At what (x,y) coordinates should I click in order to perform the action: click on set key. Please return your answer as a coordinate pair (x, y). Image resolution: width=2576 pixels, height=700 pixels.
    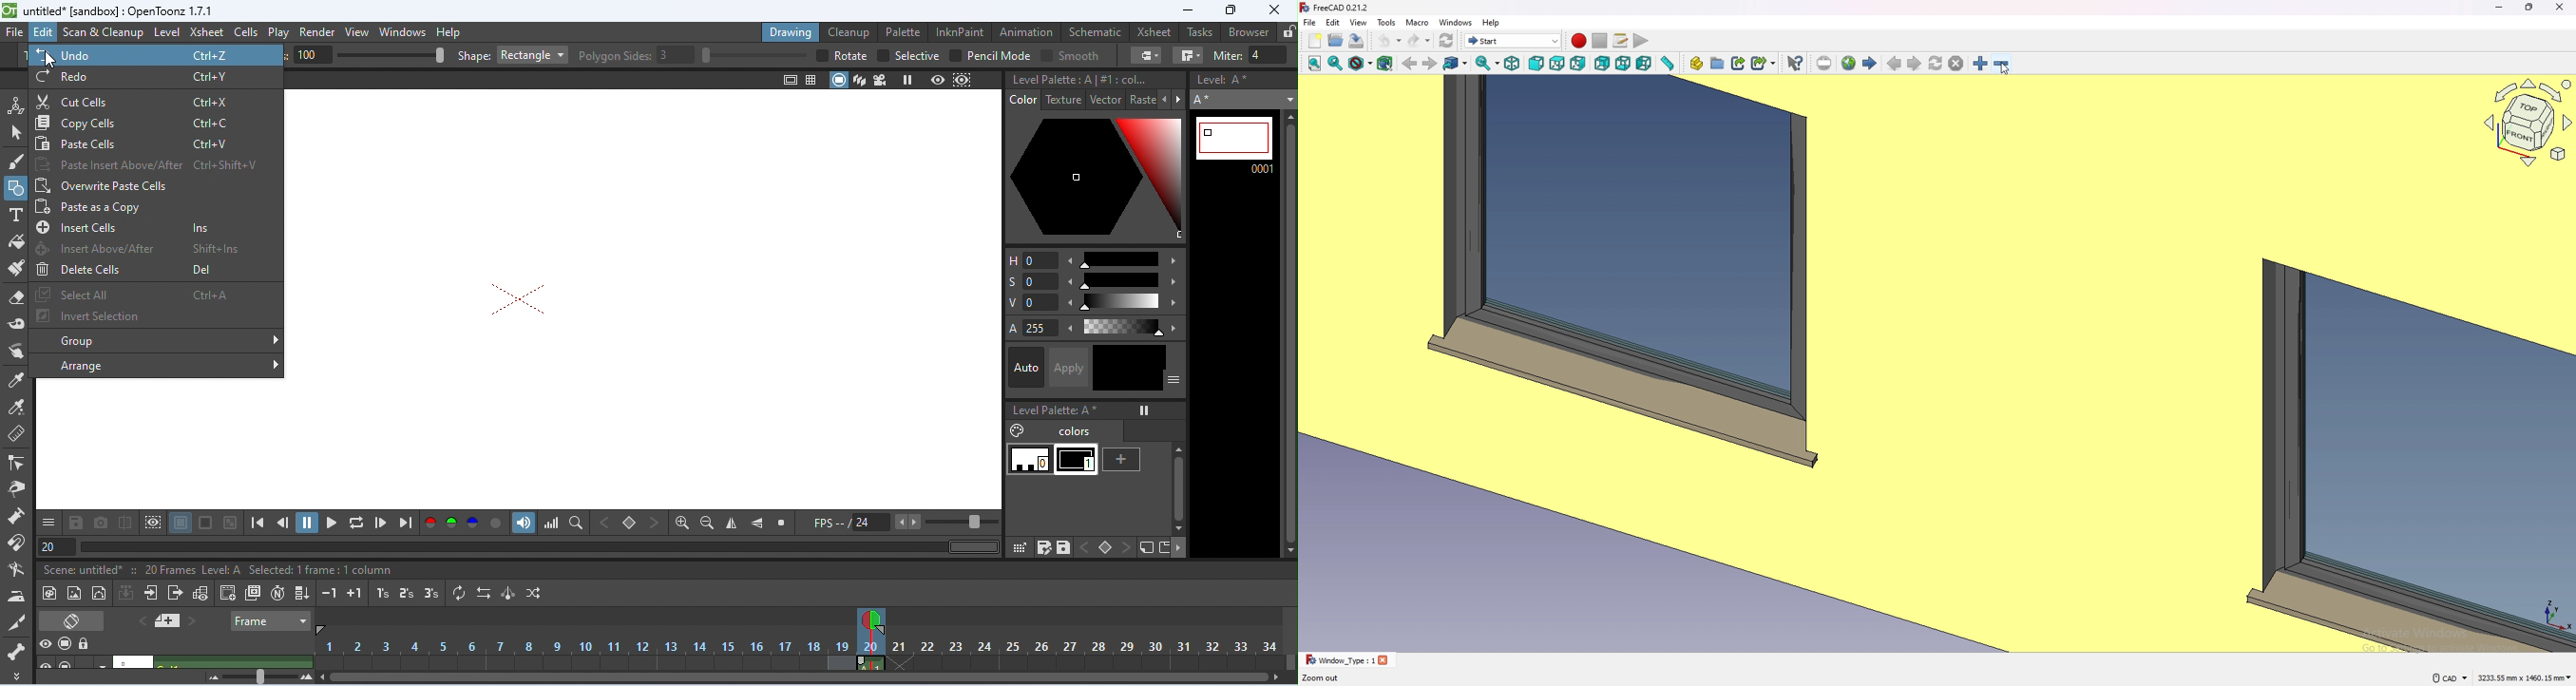
    Looking at the image, I should click on (628, 523).